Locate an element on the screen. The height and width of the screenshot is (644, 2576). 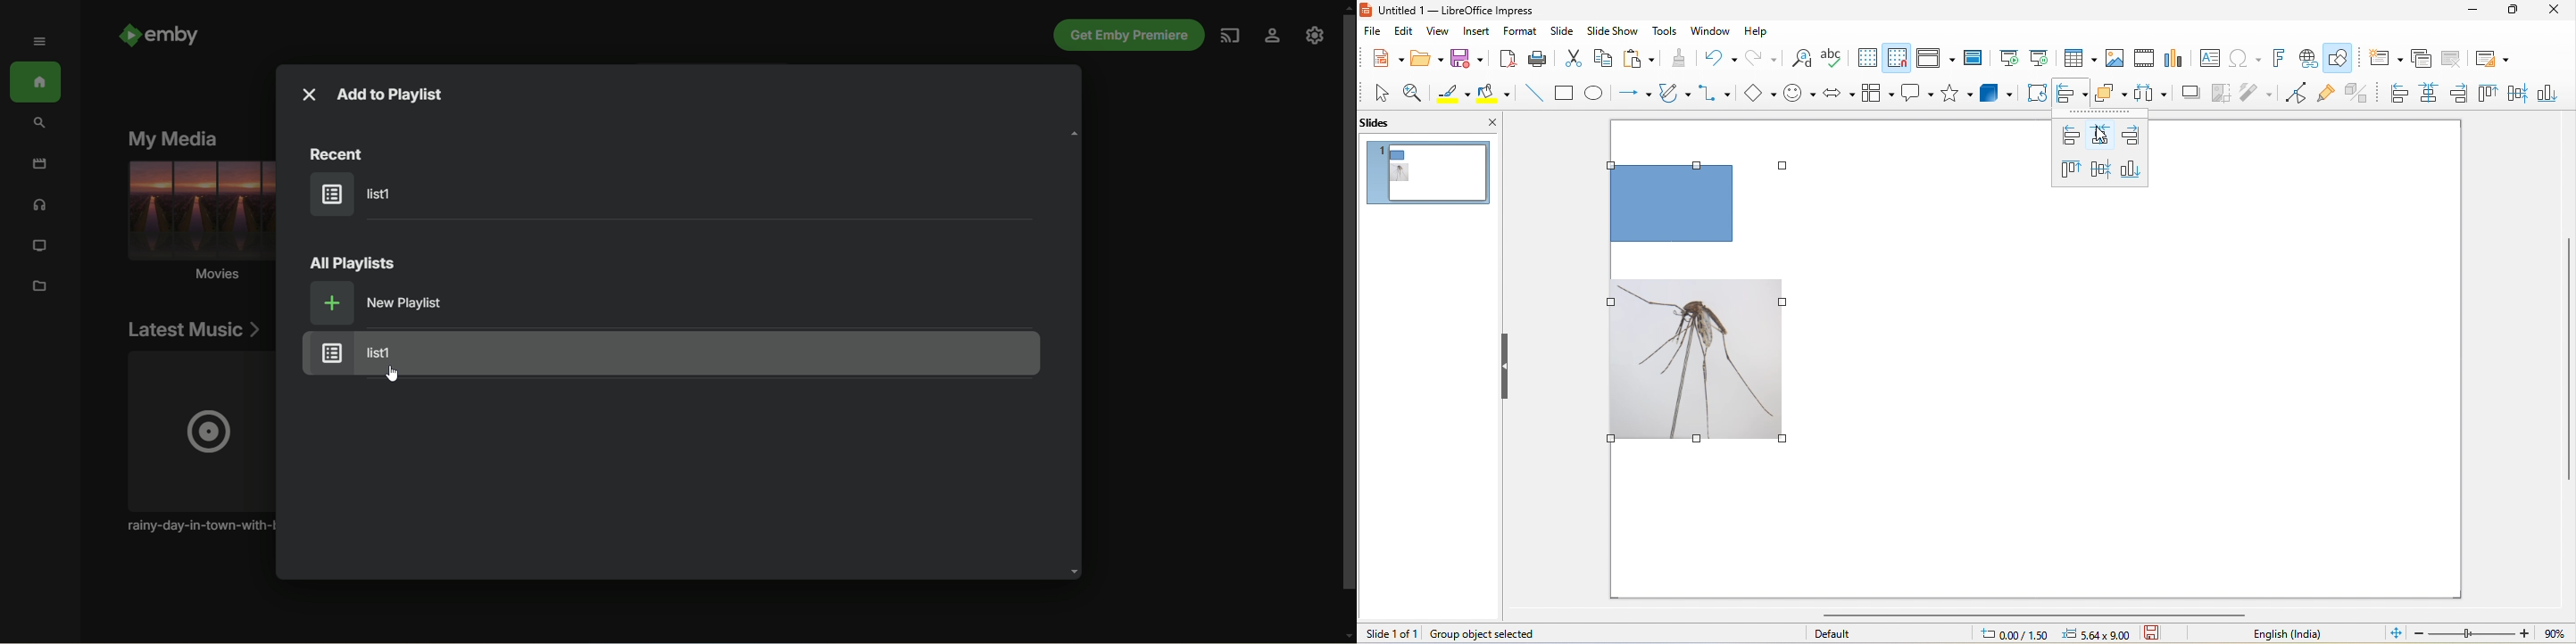
curve and polygon is located at coordinates (1677, 95).